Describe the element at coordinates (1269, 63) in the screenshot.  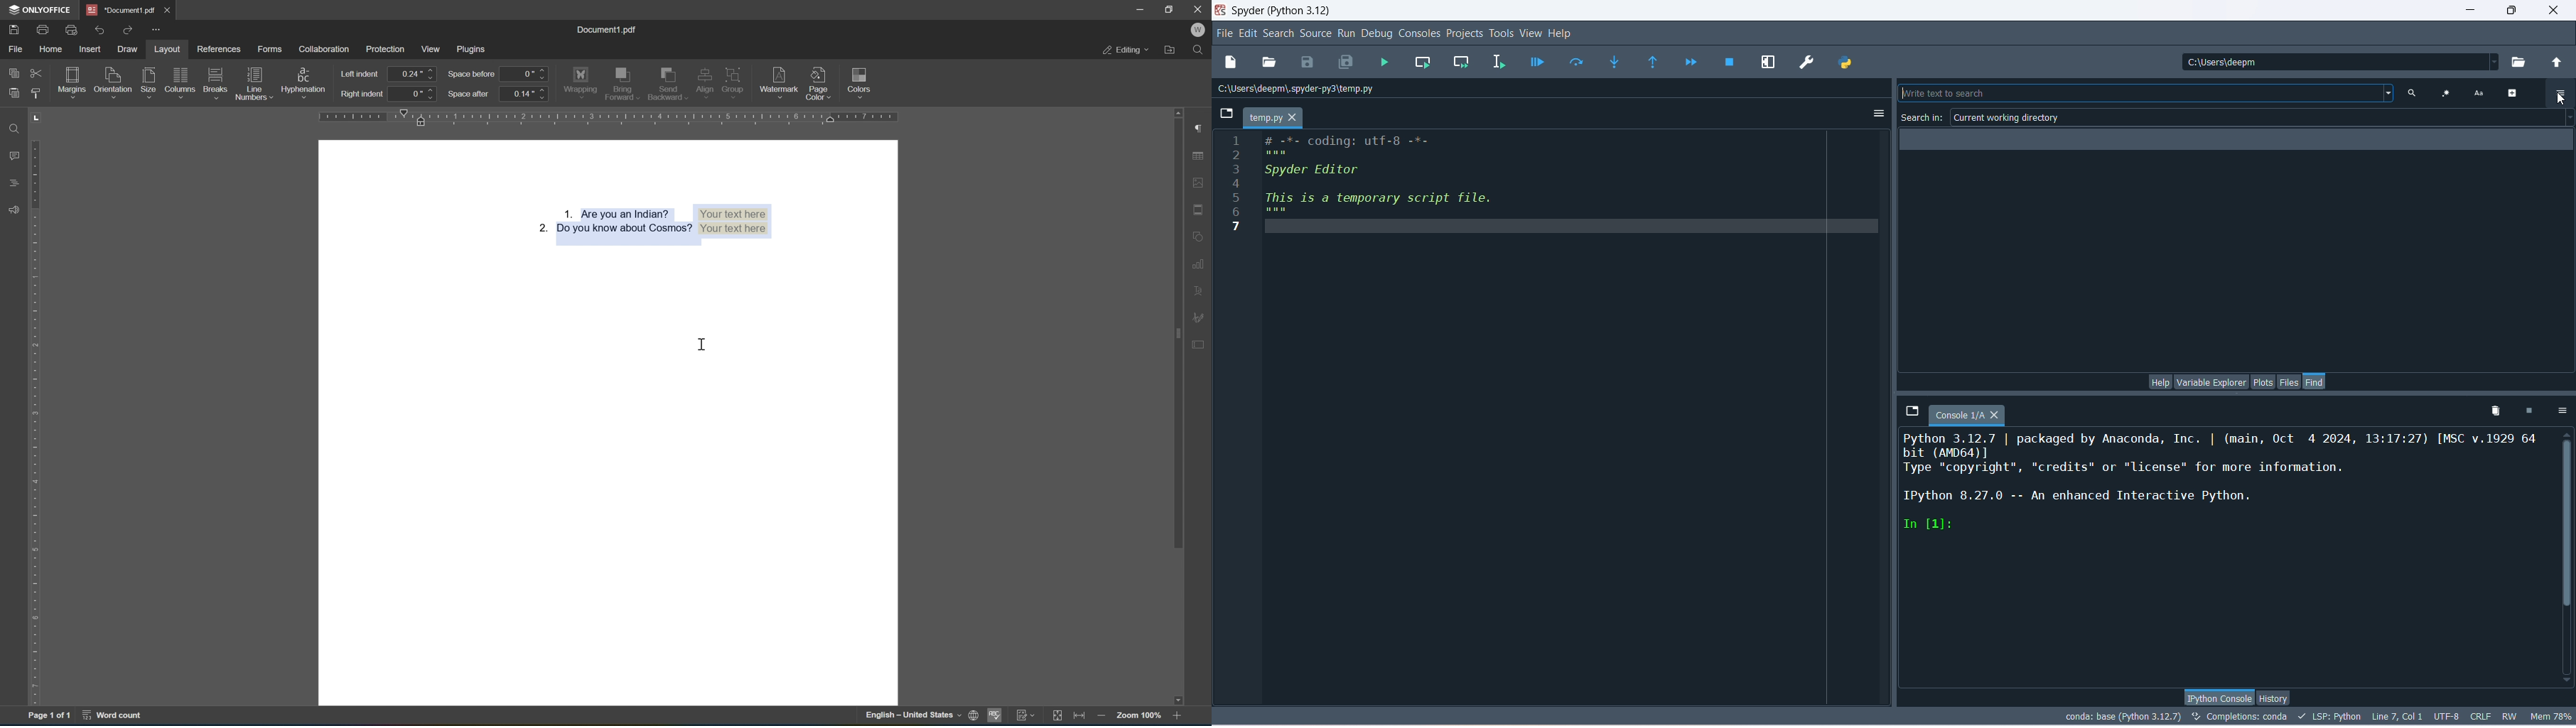
I see `open` at that location.